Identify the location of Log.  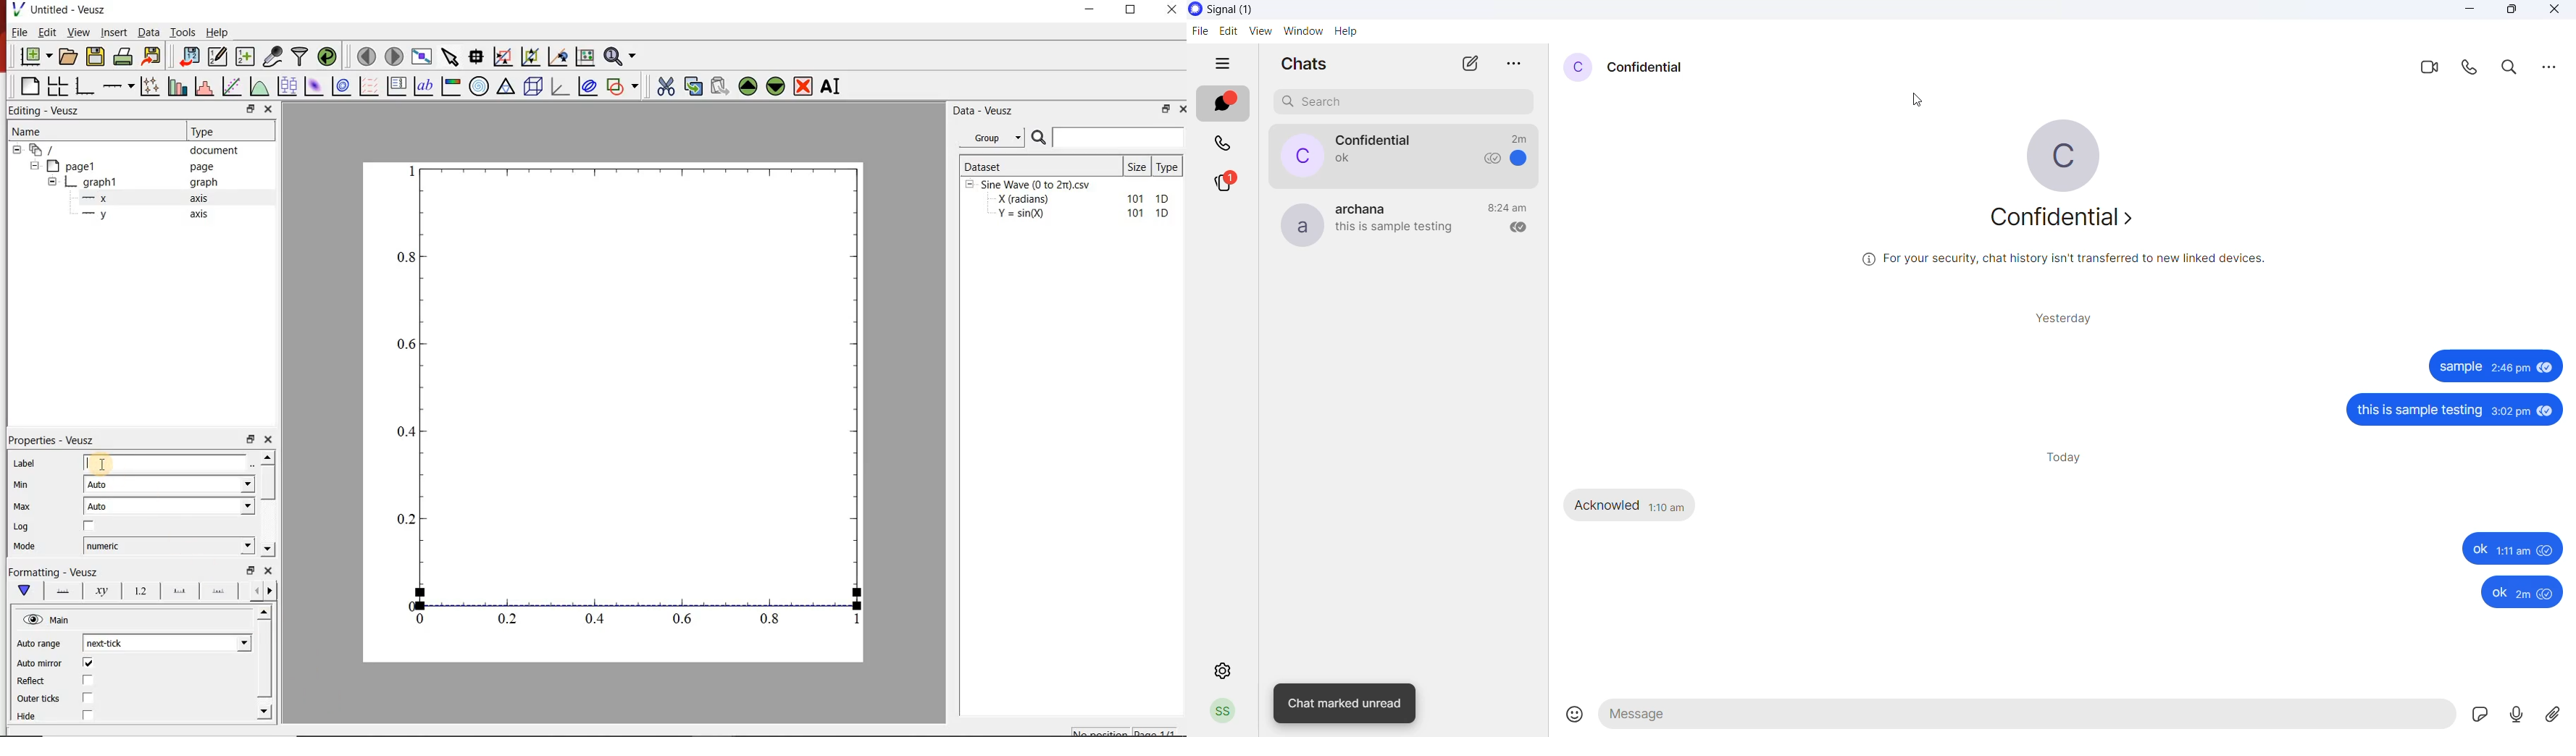
(21, 527).